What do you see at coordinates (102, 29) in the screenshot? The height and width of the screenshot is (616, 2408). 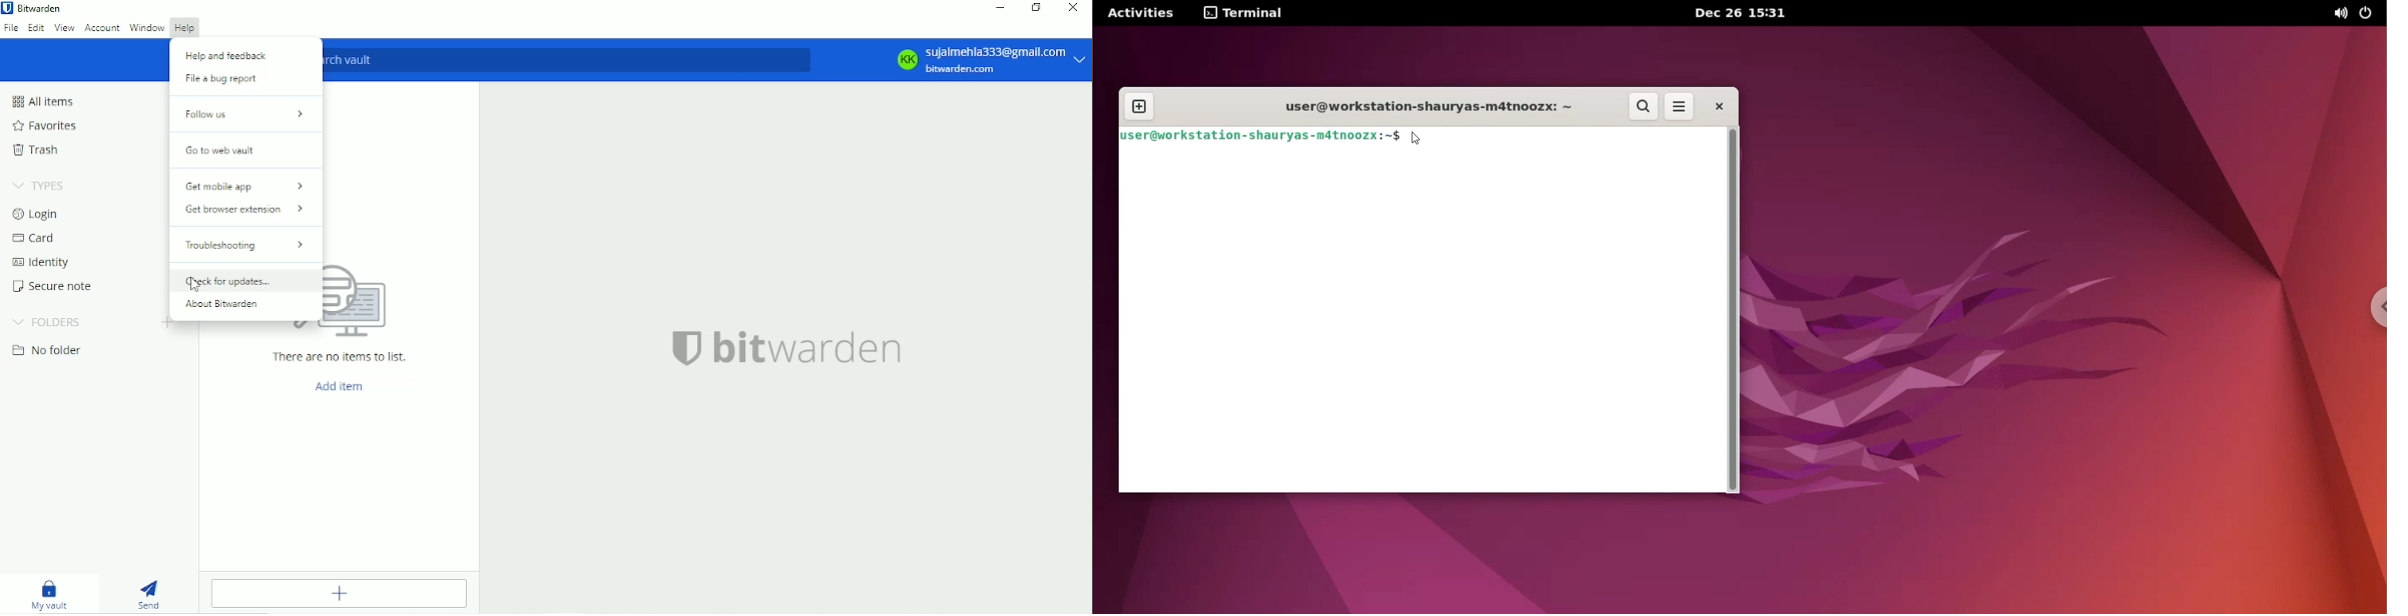 I see `Account` at bounding box center [102, 29].